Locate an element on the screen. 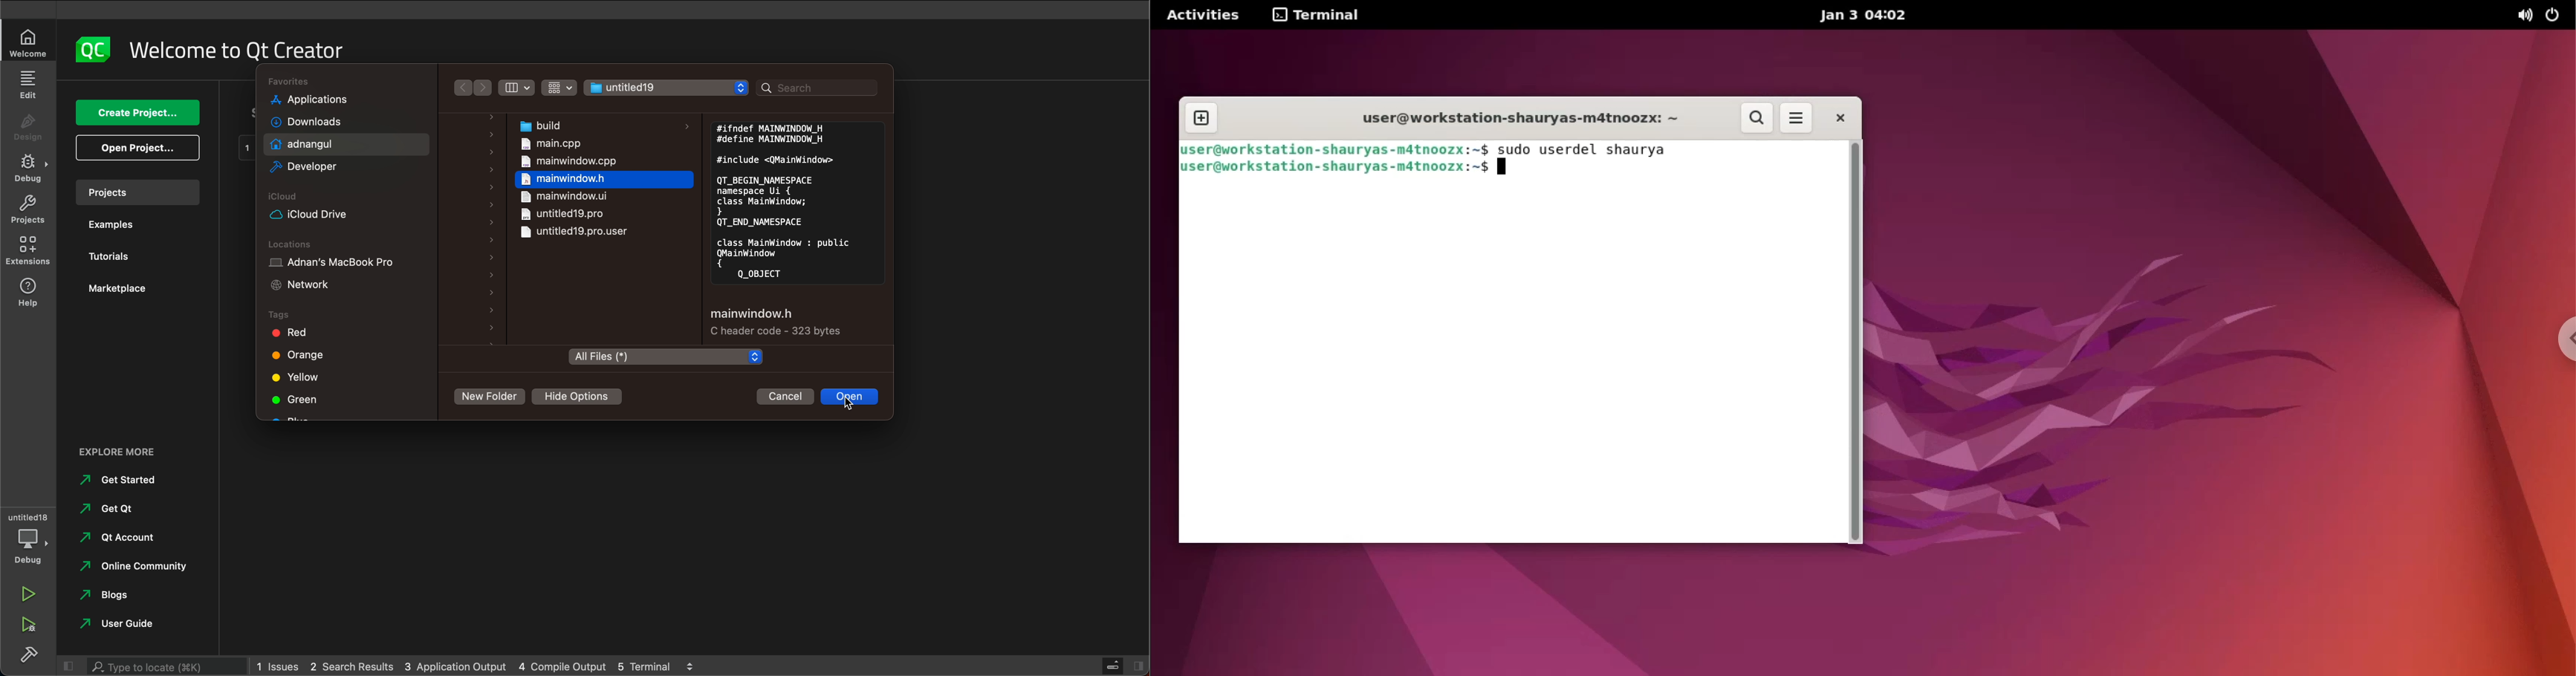 The image size is (2576, 700). file settings is located at coordinates (792, 323).